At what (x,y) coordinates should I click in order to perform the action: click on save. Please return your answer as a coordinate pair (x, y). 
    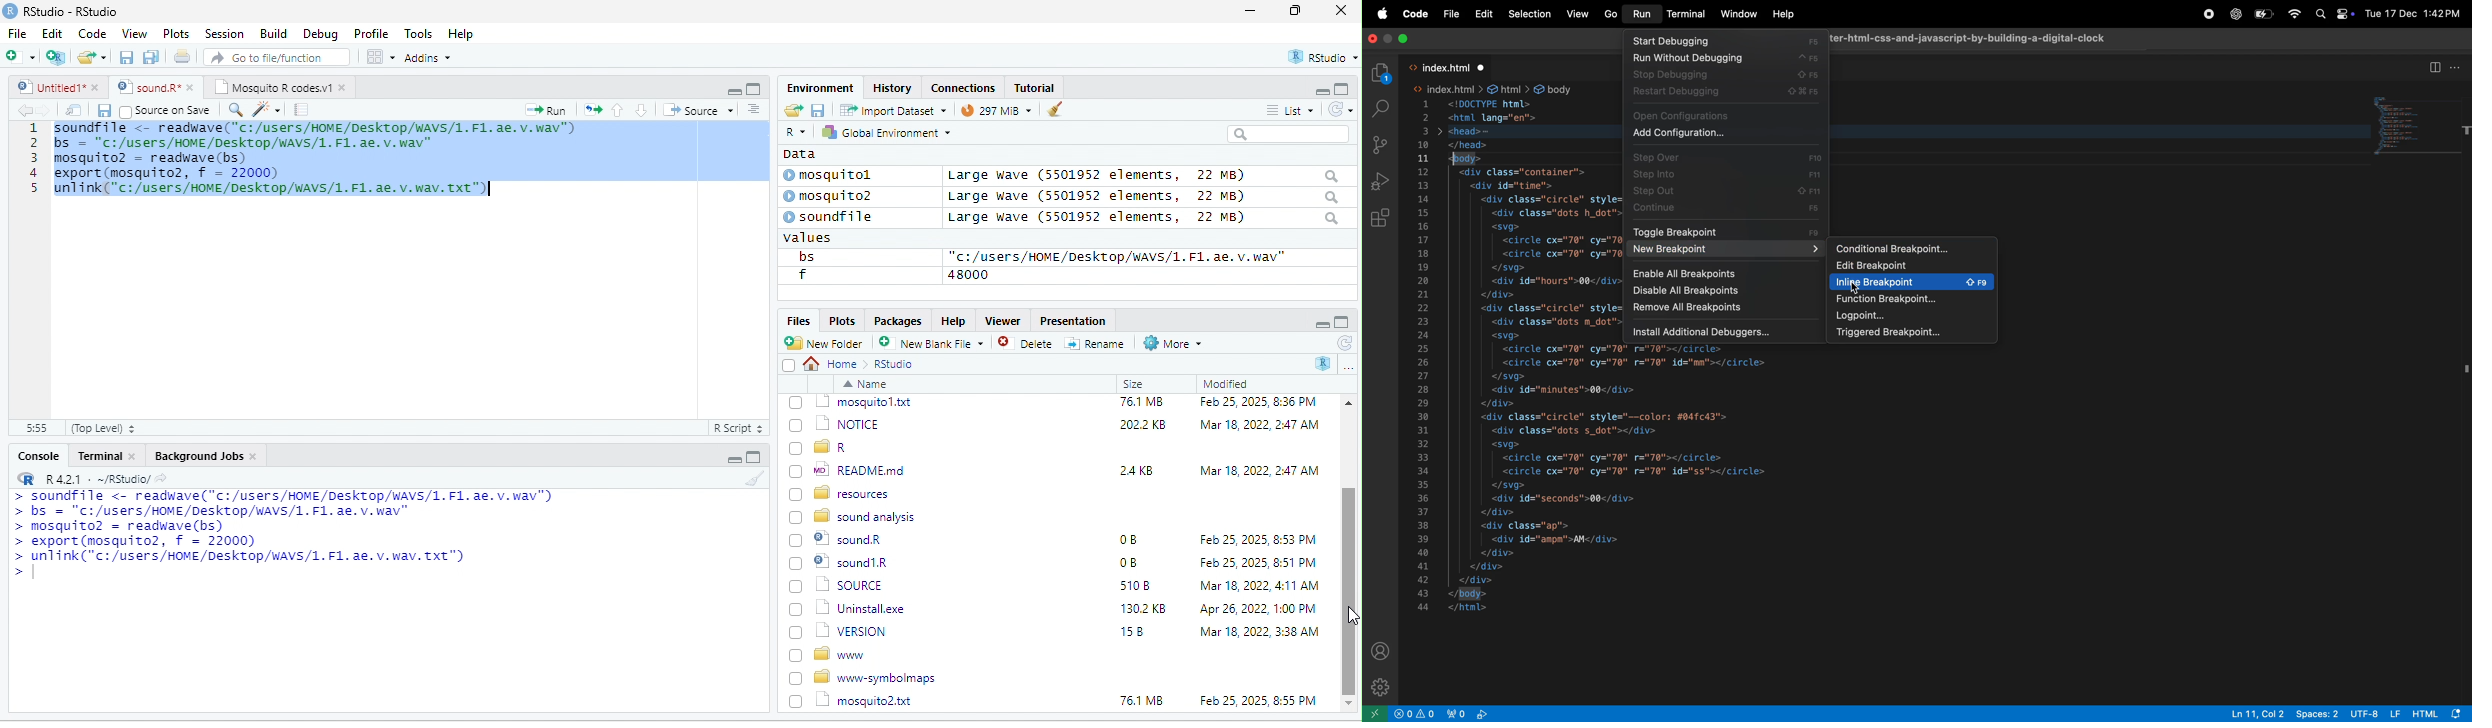
    Looking at the image, I should click on (128, 58).